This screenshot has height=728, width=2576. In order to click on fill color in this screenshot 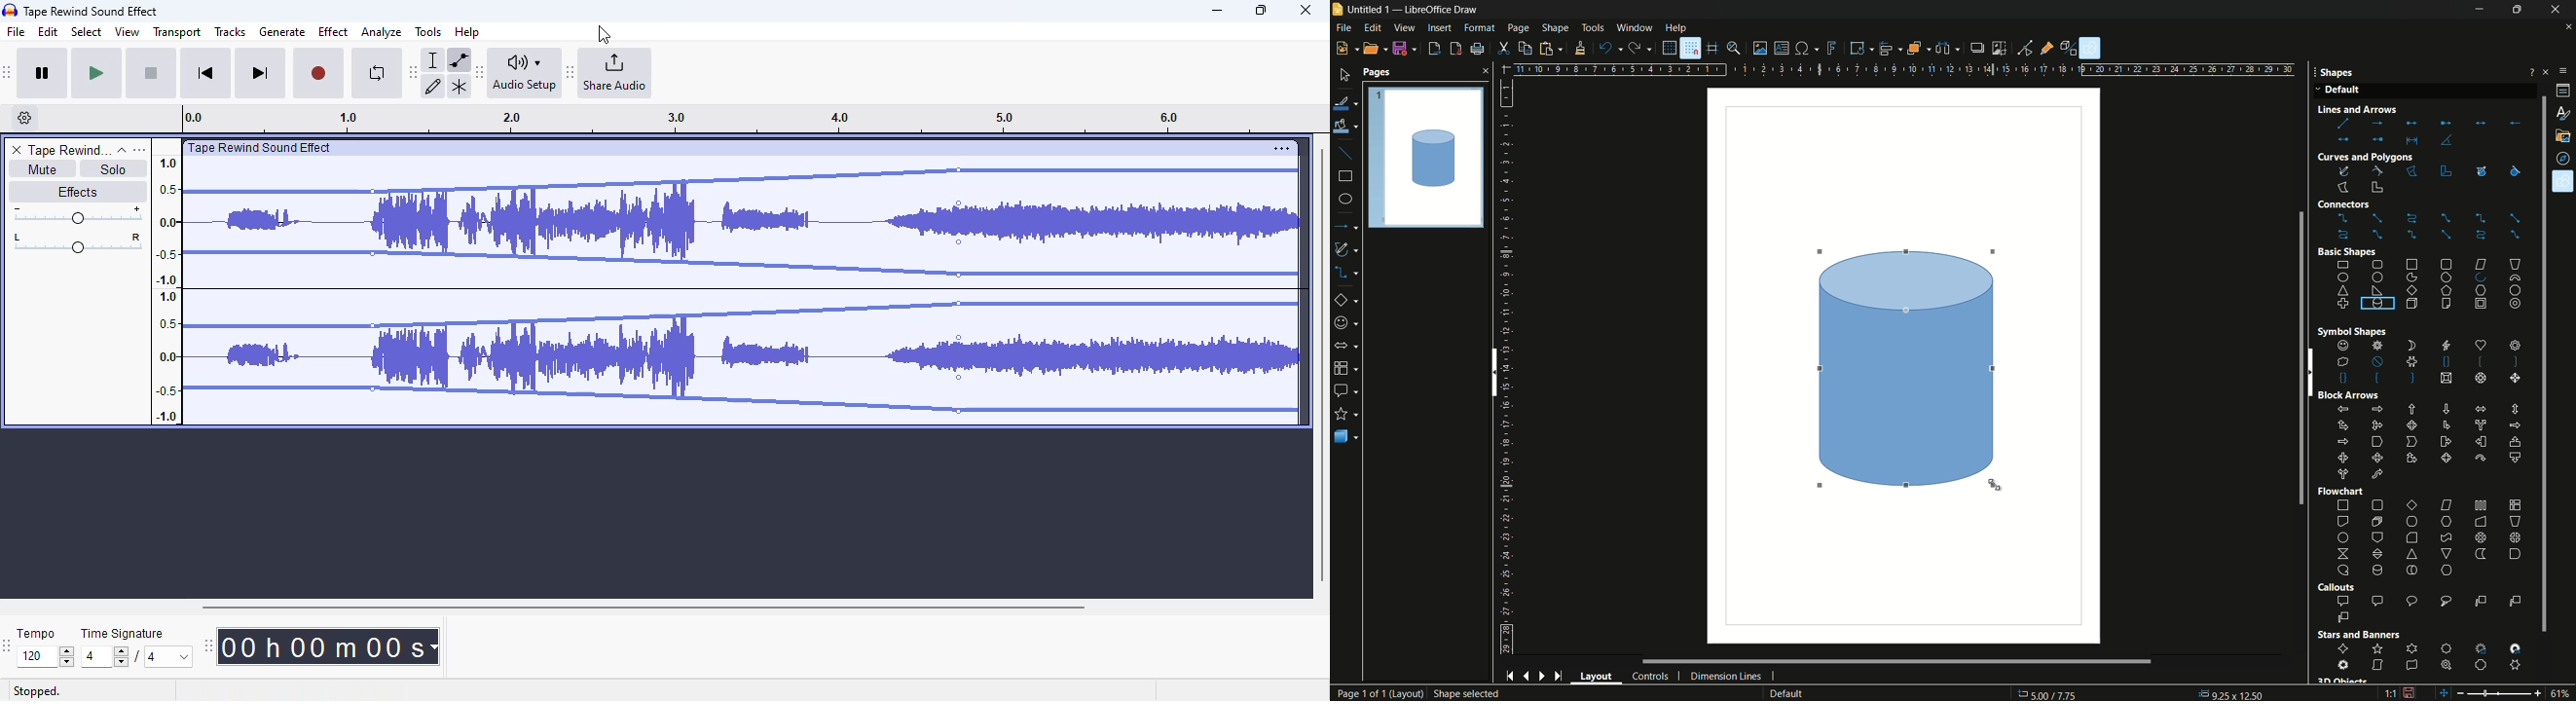, I will do `click(1345, 127)`.